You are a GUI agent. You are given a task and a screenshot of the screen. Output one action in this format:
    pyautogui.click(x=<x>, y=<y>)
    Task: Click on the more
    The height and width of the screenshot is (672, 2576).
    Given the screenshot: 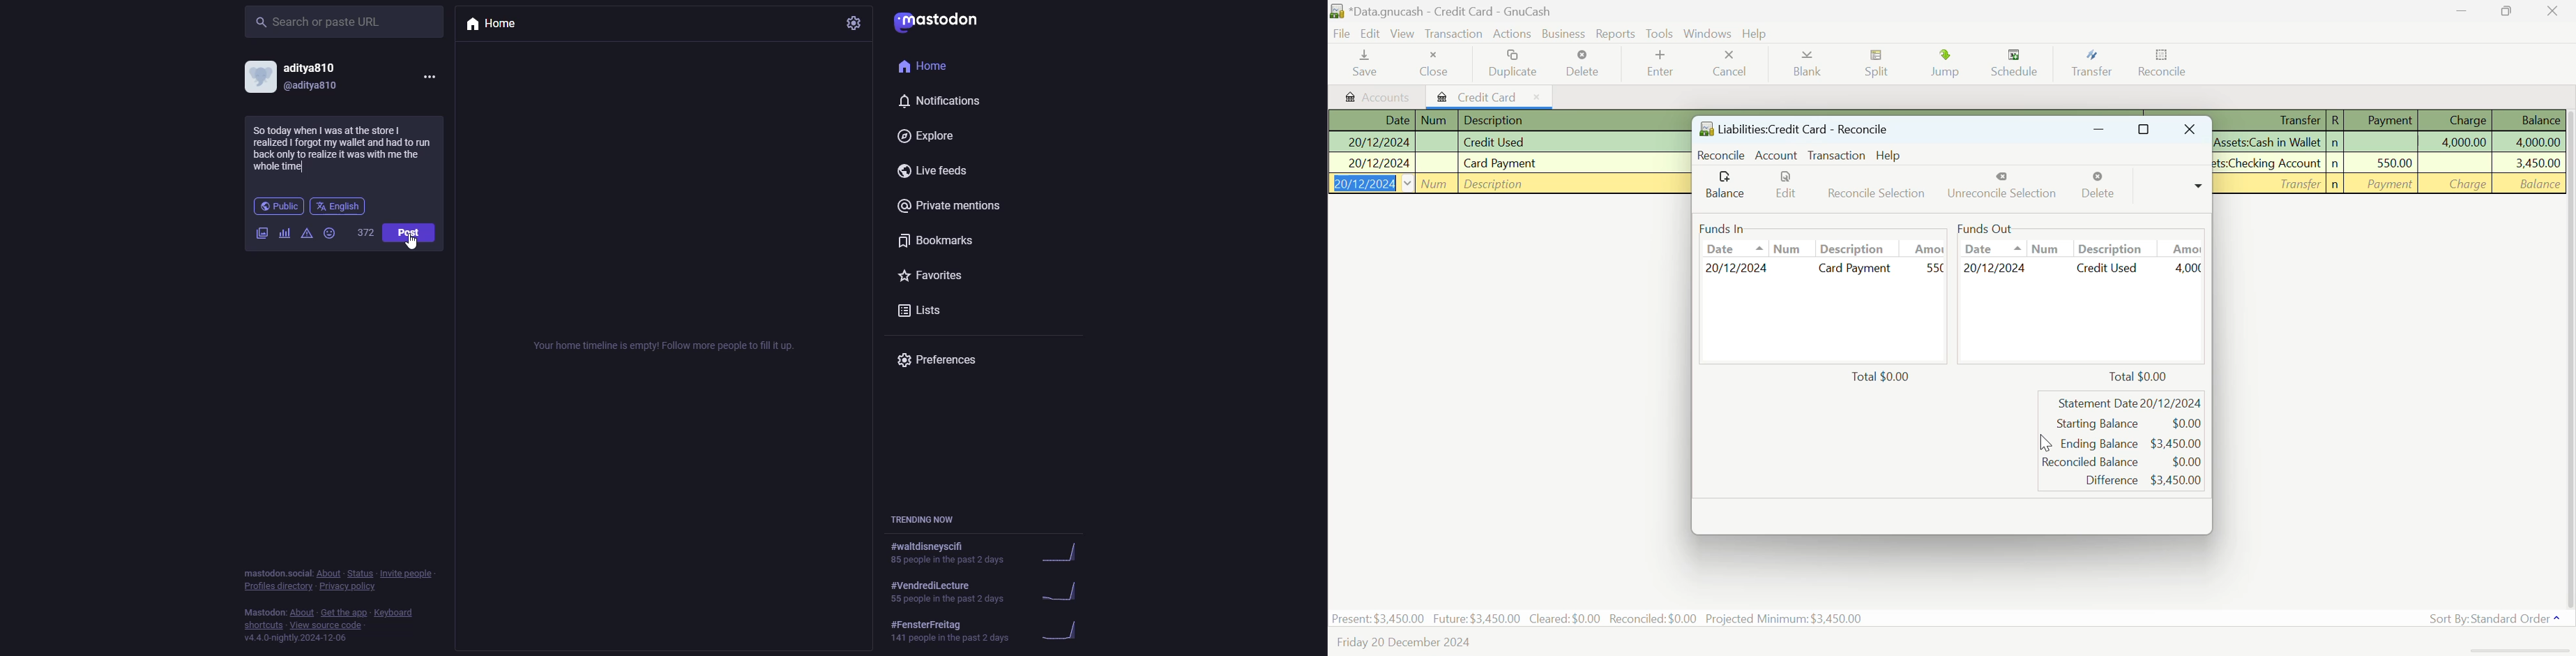 What is the action you would take?
    pyautogui.click(x=429, y=75)
    